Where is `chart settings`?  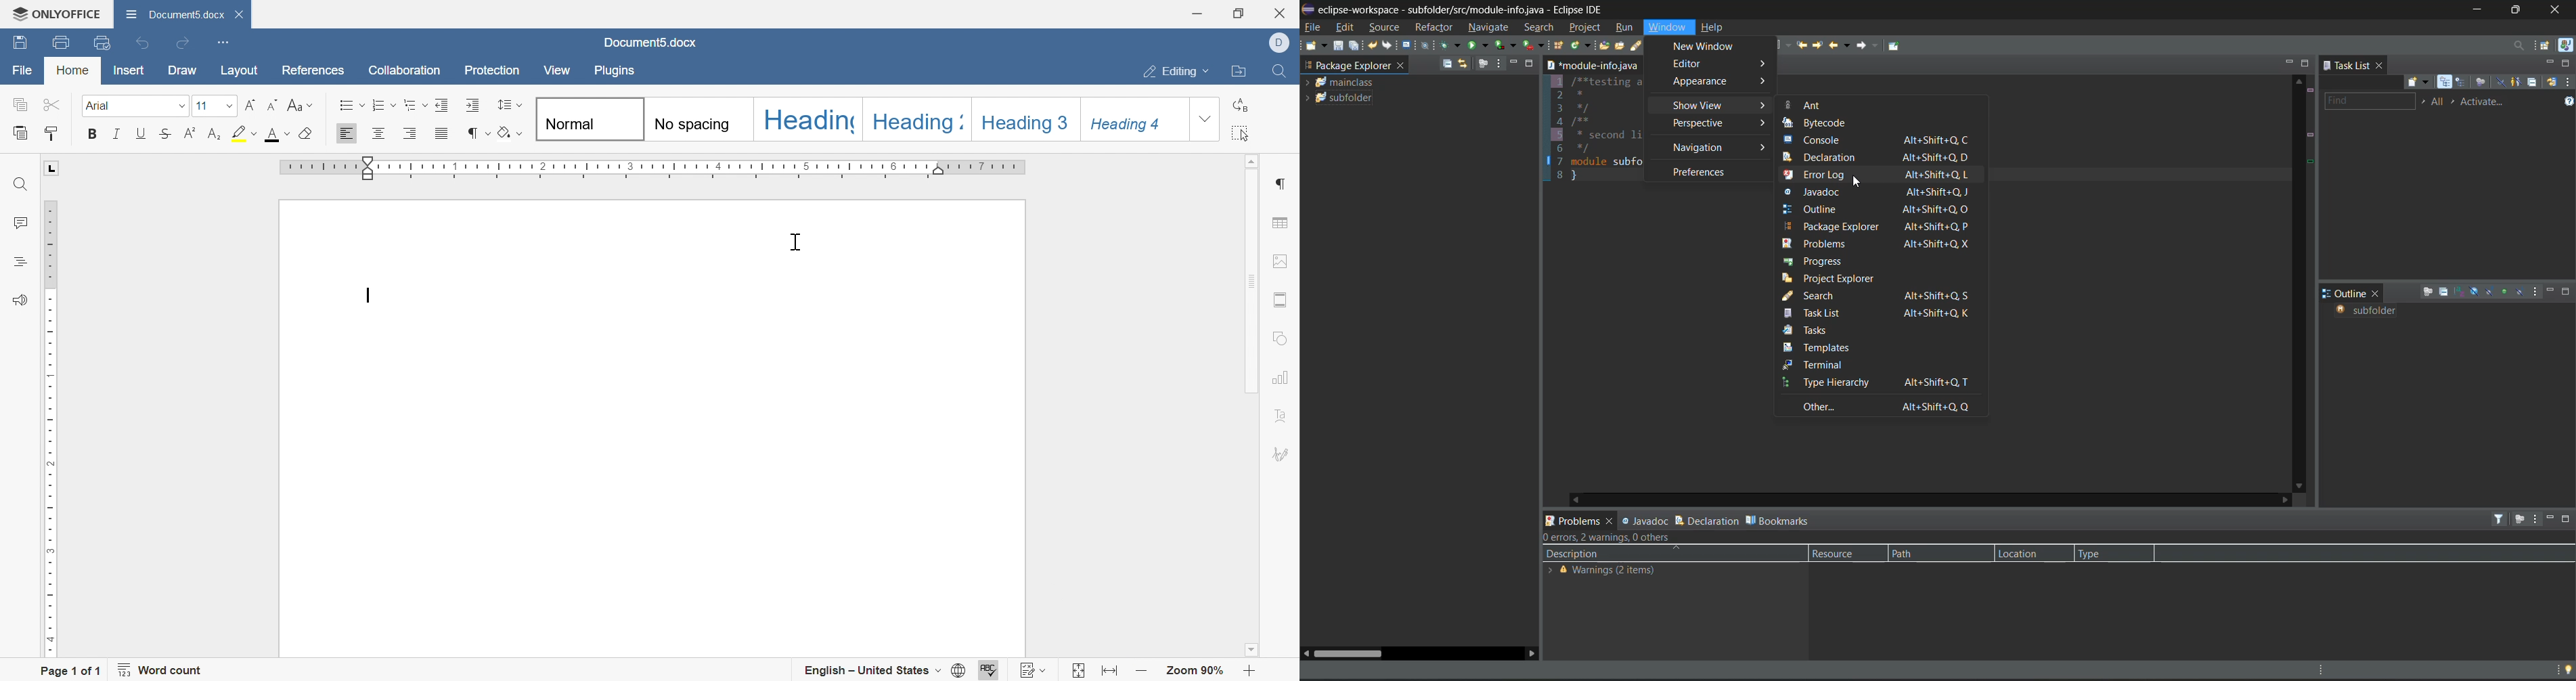
chart settings is located at coordinates (1282, 377).